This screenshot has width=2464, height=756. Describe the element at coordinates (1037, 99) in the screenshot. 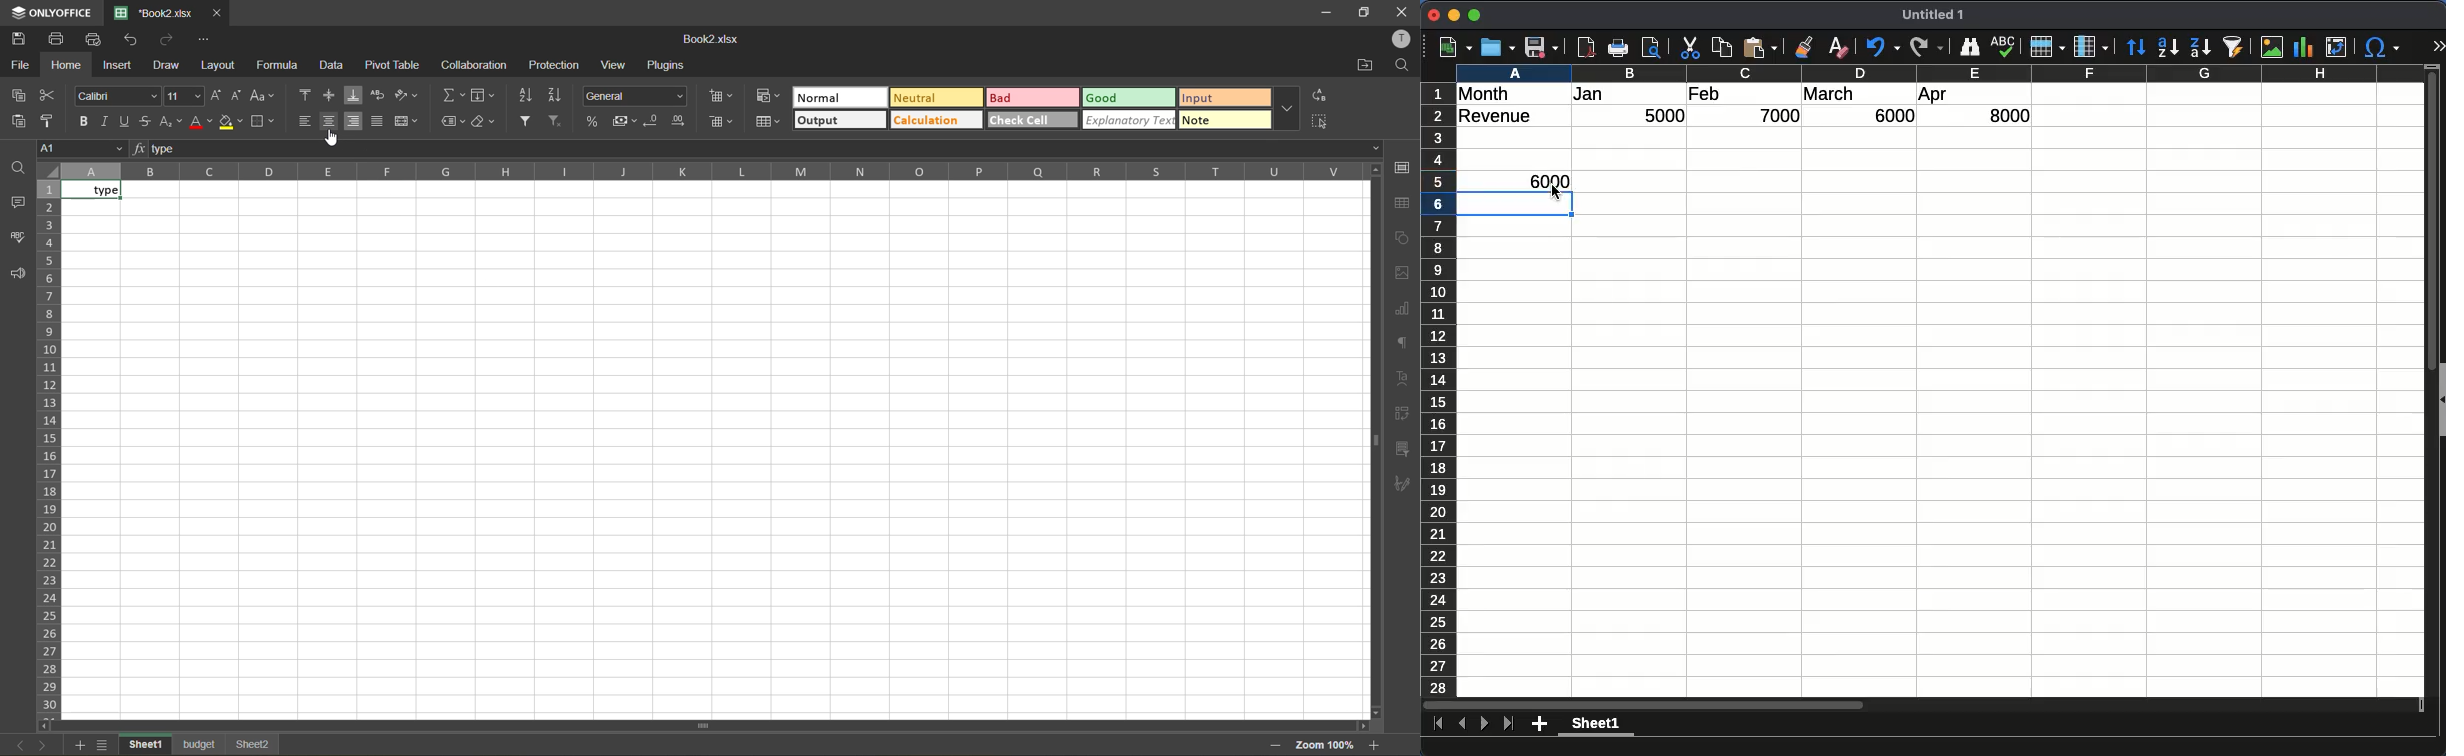

I see `bad` at that location.